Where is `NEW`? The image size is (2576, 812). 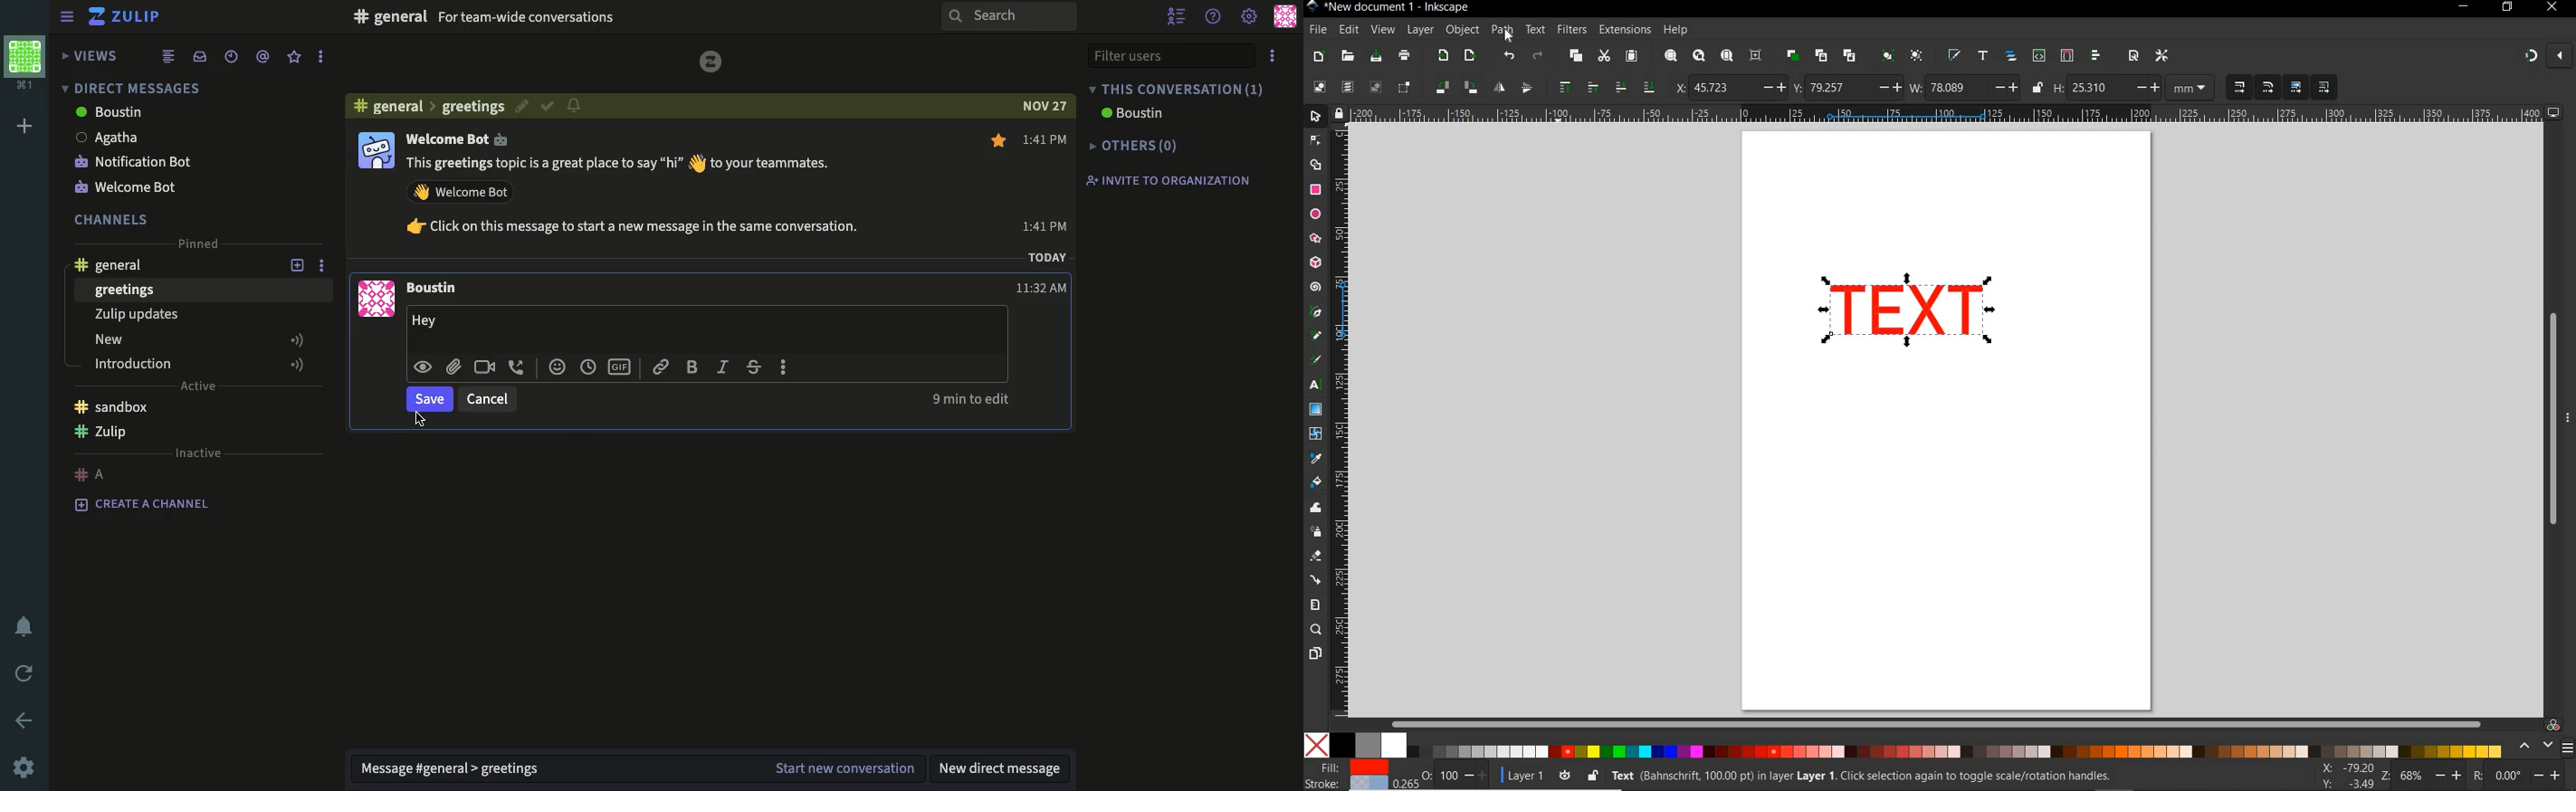 NEW is located at coordinates (1318, 57).